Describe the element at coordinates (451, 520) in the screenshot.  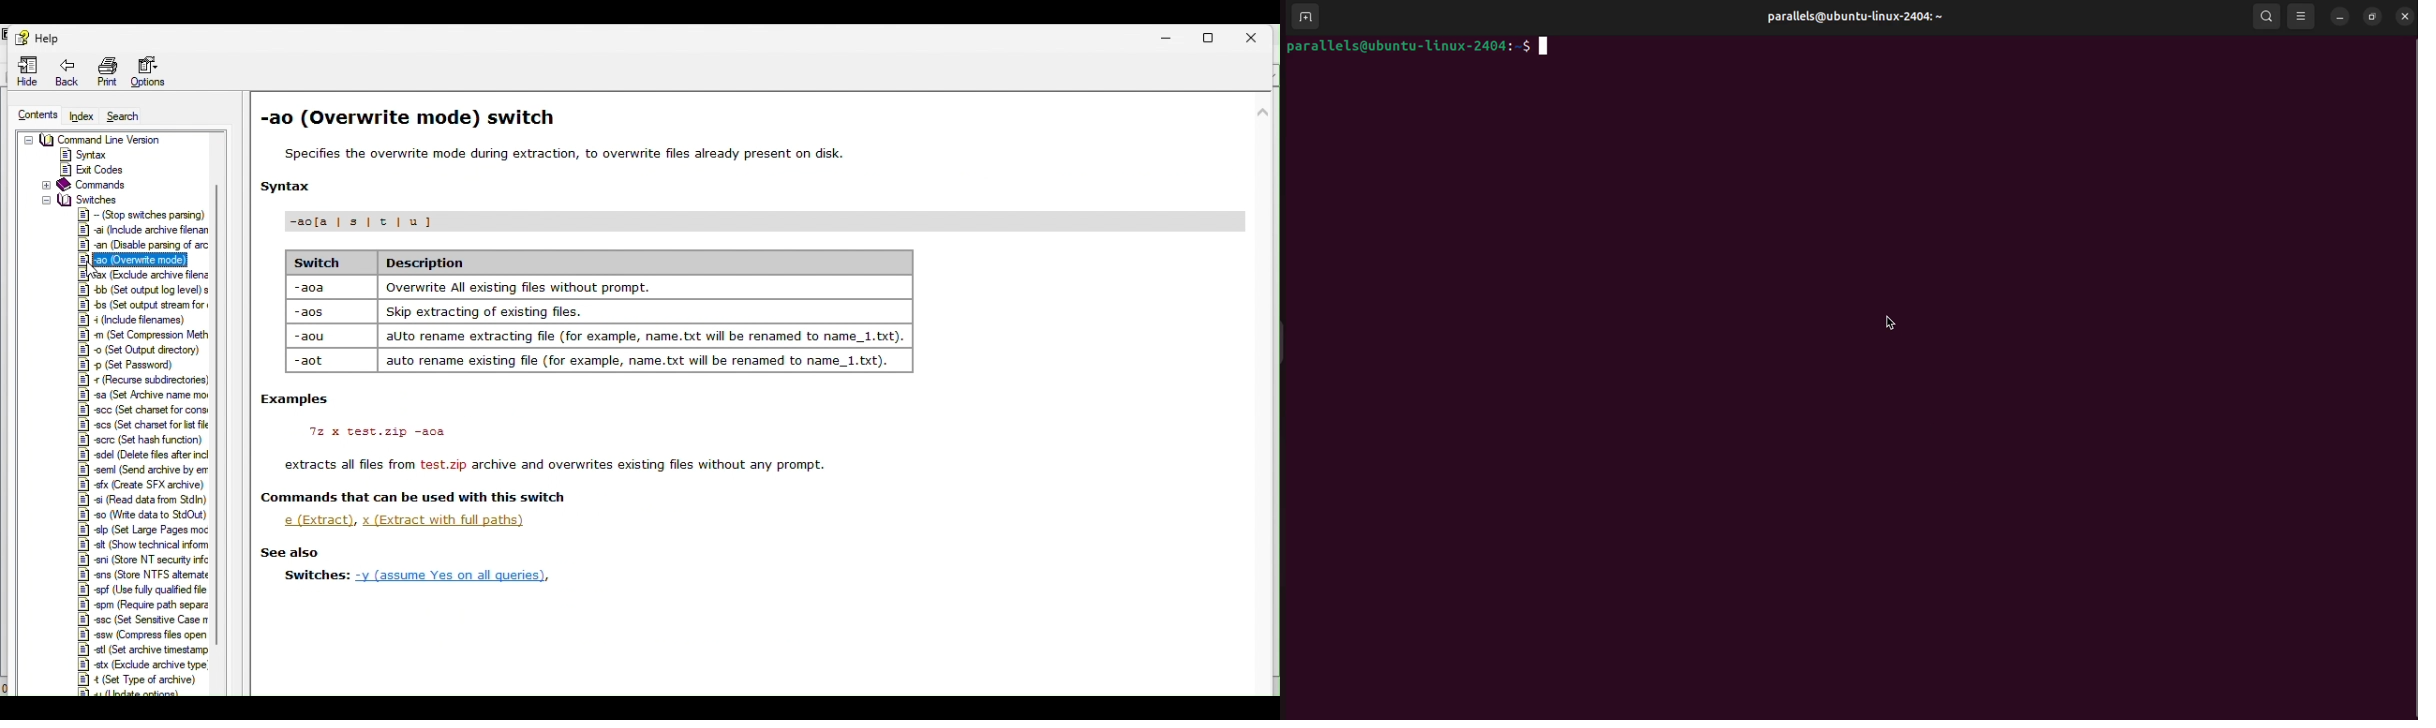
I see `, x (Extract with full paths)` at that location.